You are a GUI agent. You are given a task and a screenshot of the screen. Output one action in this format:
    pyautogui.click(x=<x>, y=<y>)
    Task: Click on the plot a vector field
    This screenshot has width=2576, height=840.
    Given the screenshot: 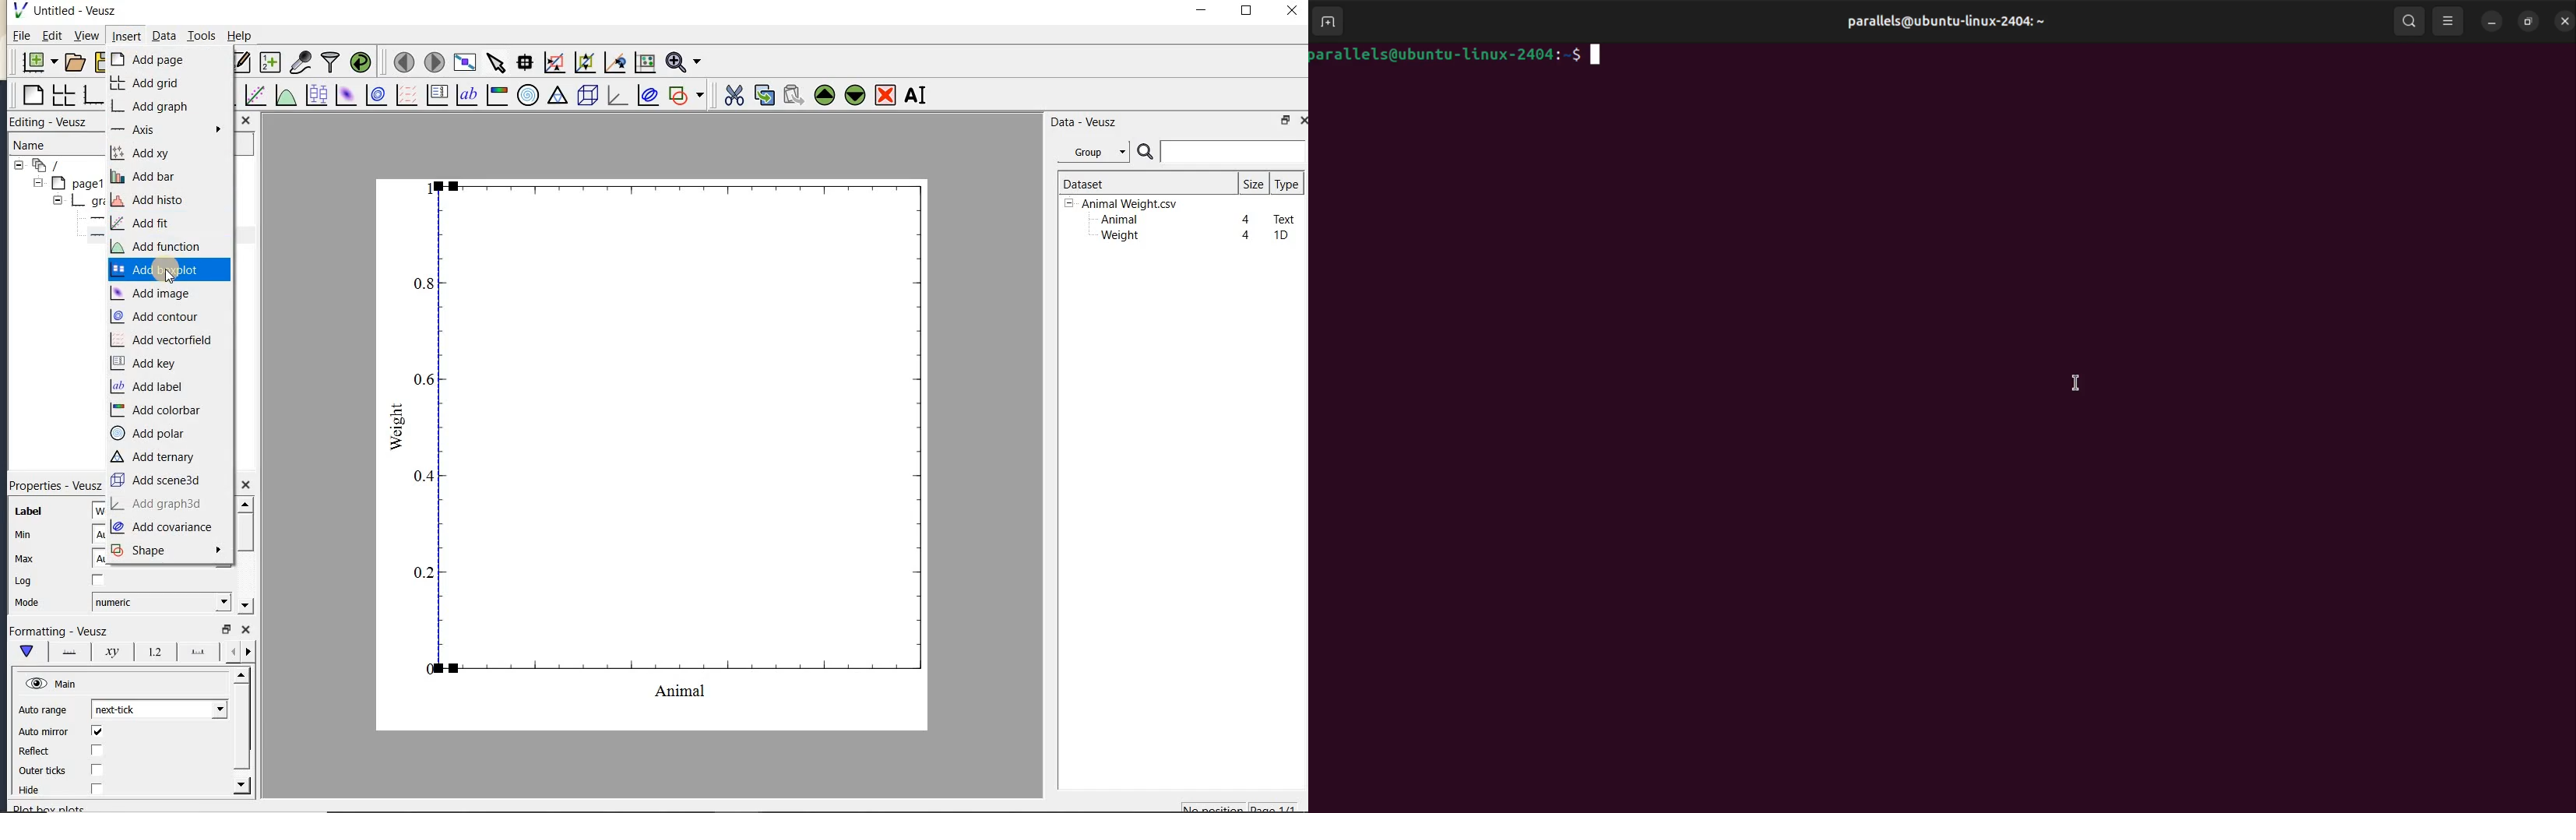 What is the action you would take?
    pyautogui.click(x=404, y=96)
    